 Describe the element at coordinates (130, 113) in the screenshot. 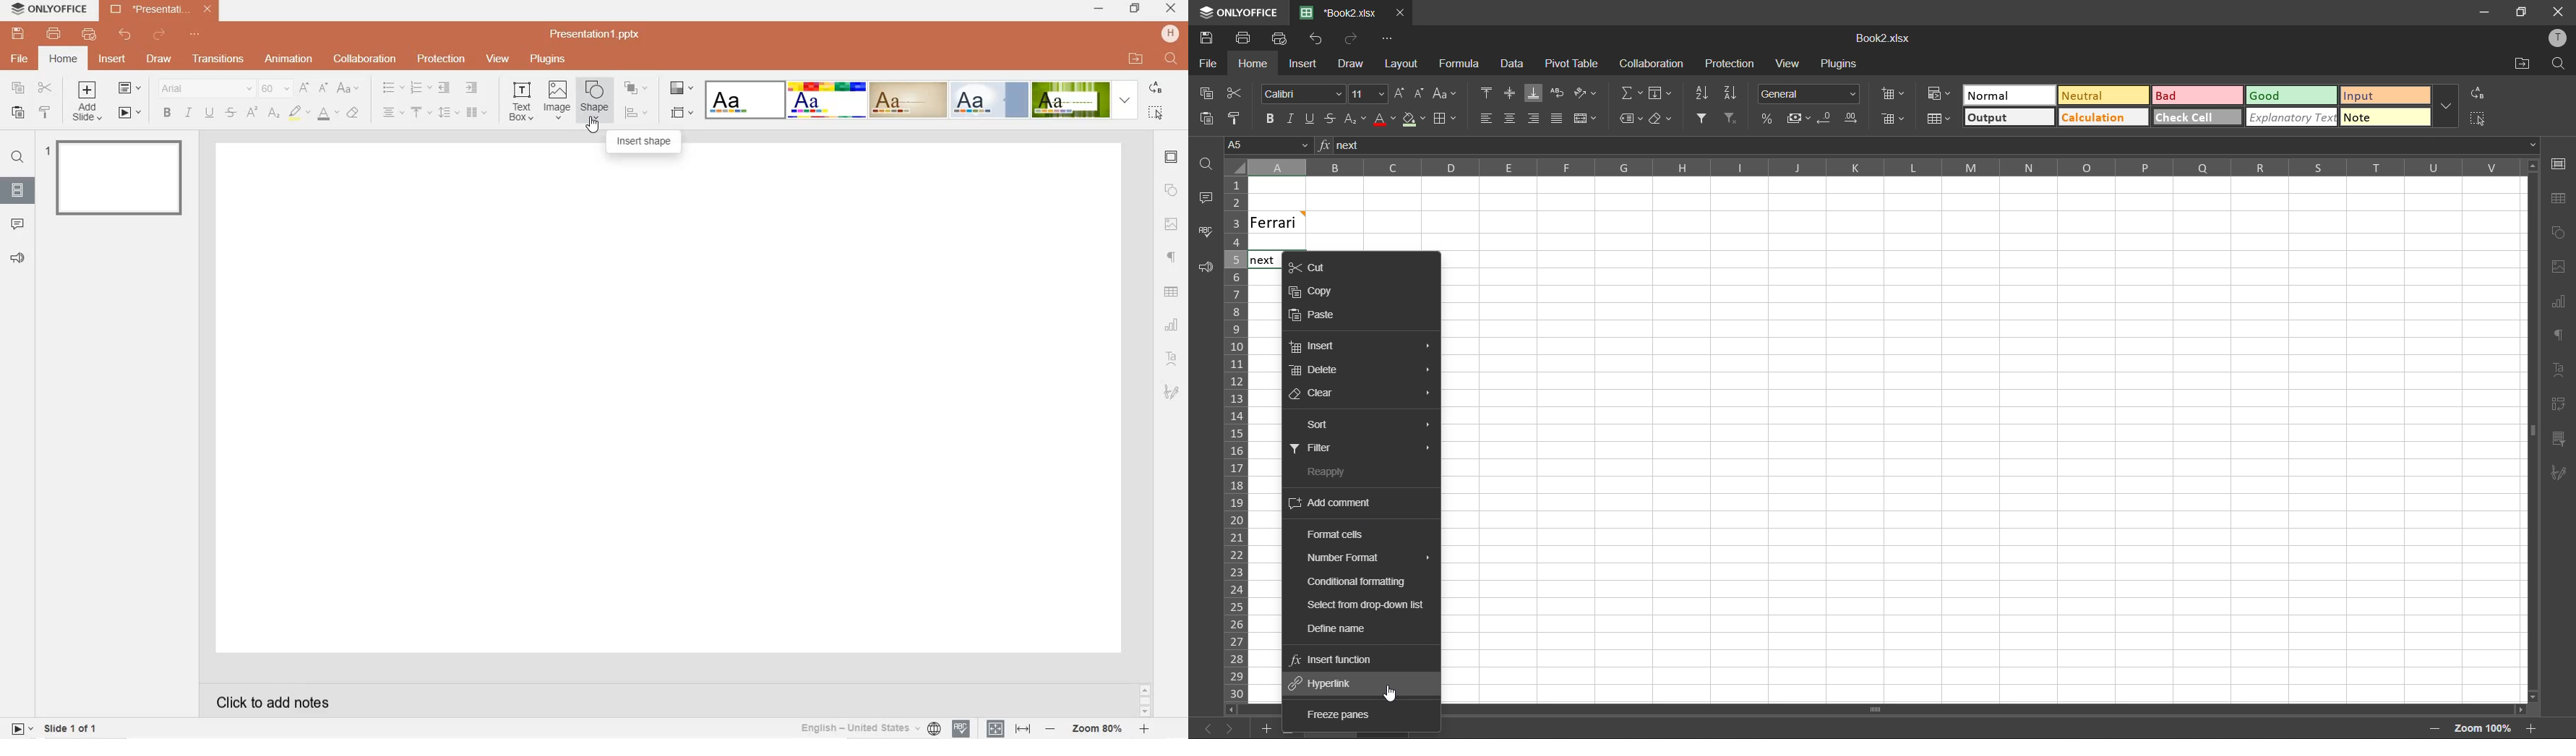

I see `start slide show` at that location.